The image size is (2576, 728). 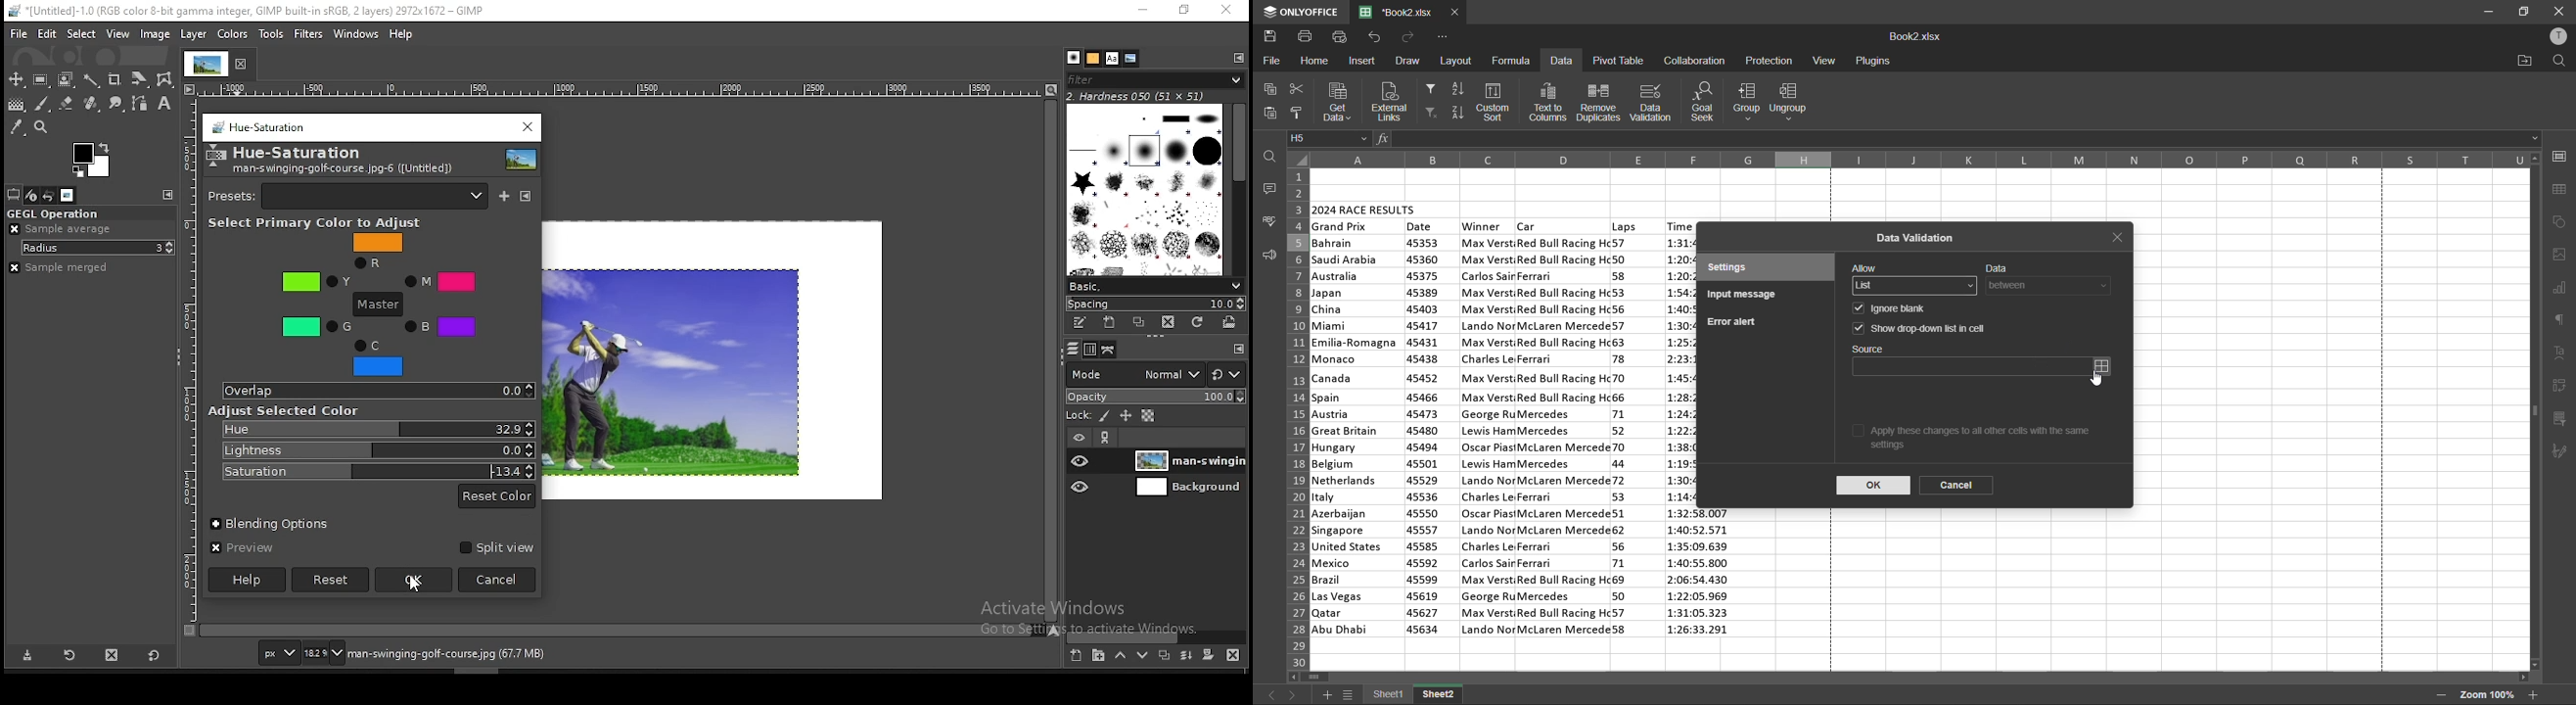 What do you see at coordinates (1299, 113) in the screenshot?
I see `copy style` at bounding box center [1299, 113].